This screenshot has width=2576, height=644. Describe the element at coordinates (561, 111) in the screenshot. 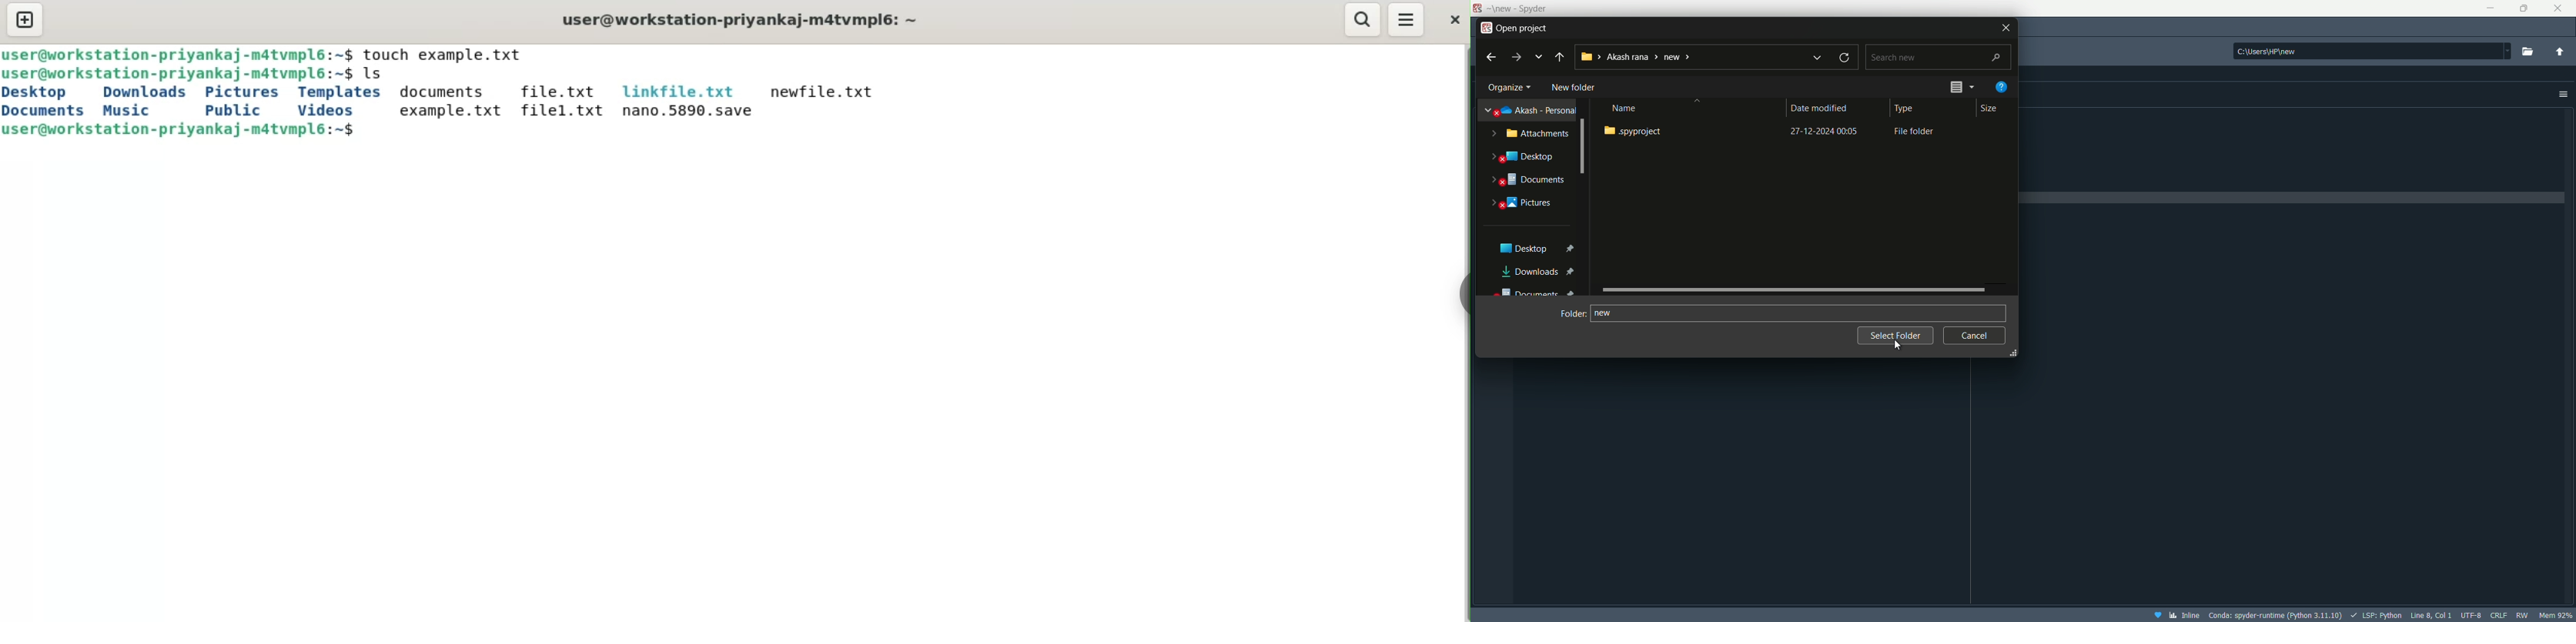

I see `file1.txt` at that location.